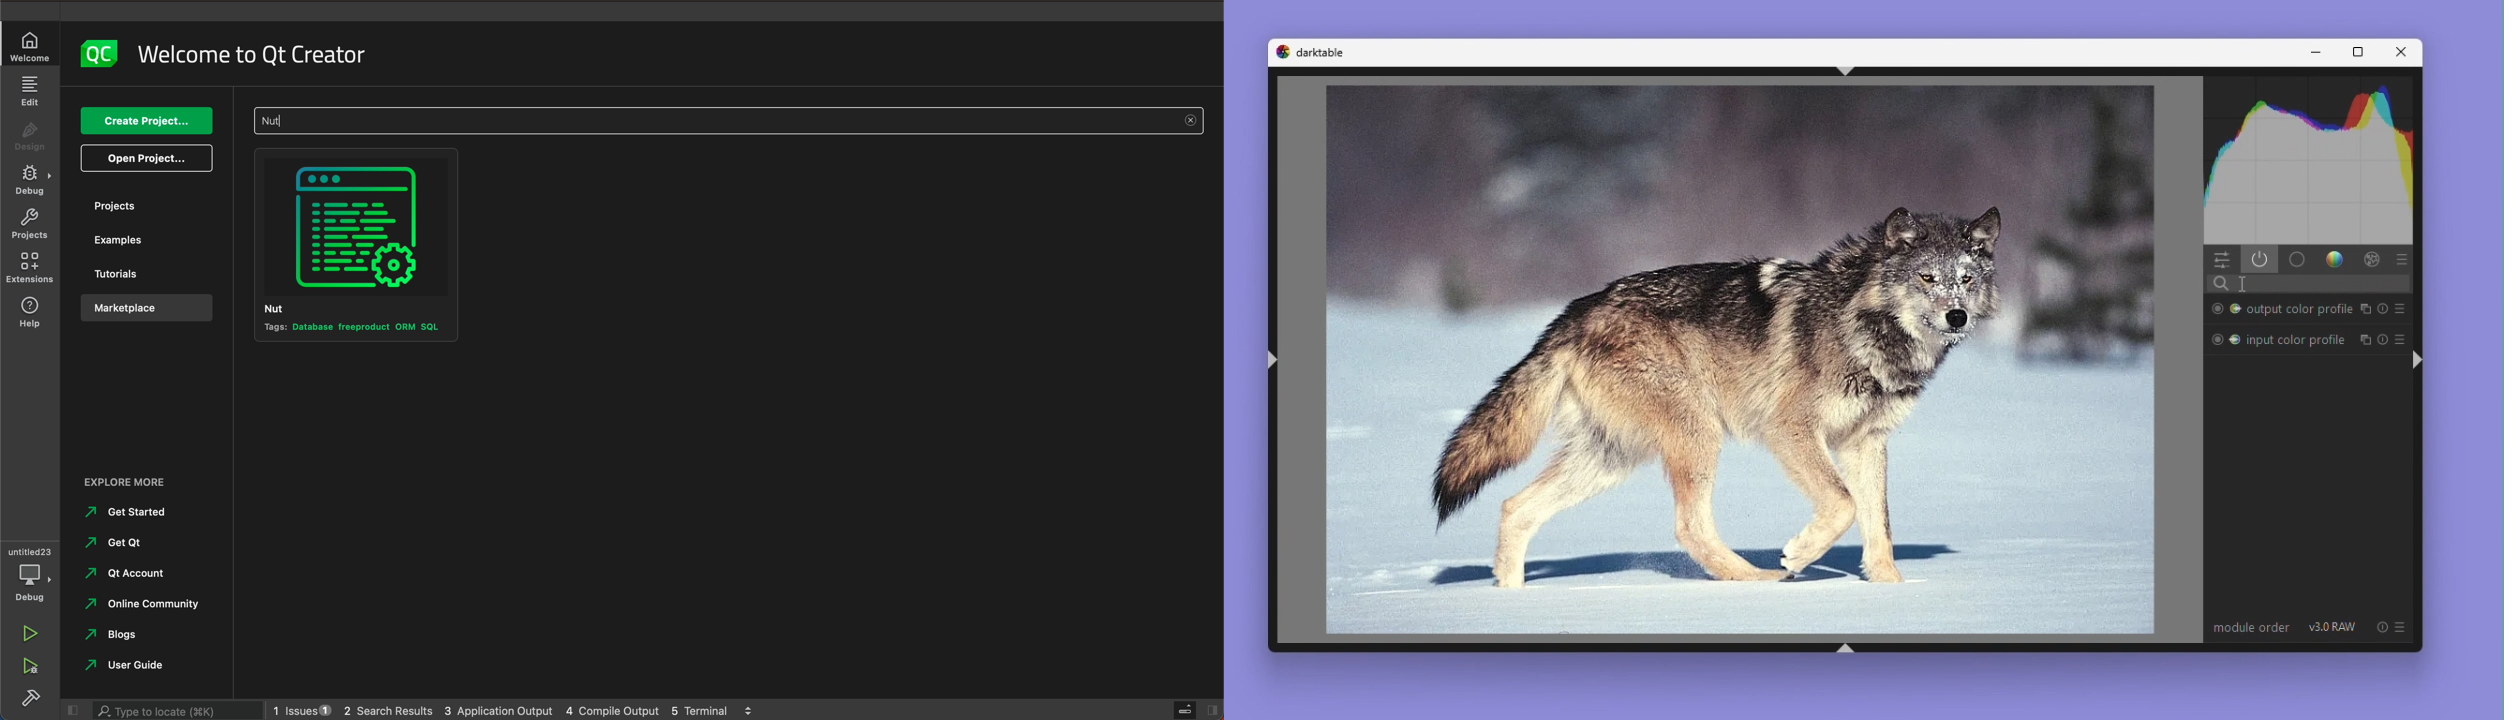  Describe the element at coordinates (2251, 629) in the screenshot. I see `Module order ` at that location.